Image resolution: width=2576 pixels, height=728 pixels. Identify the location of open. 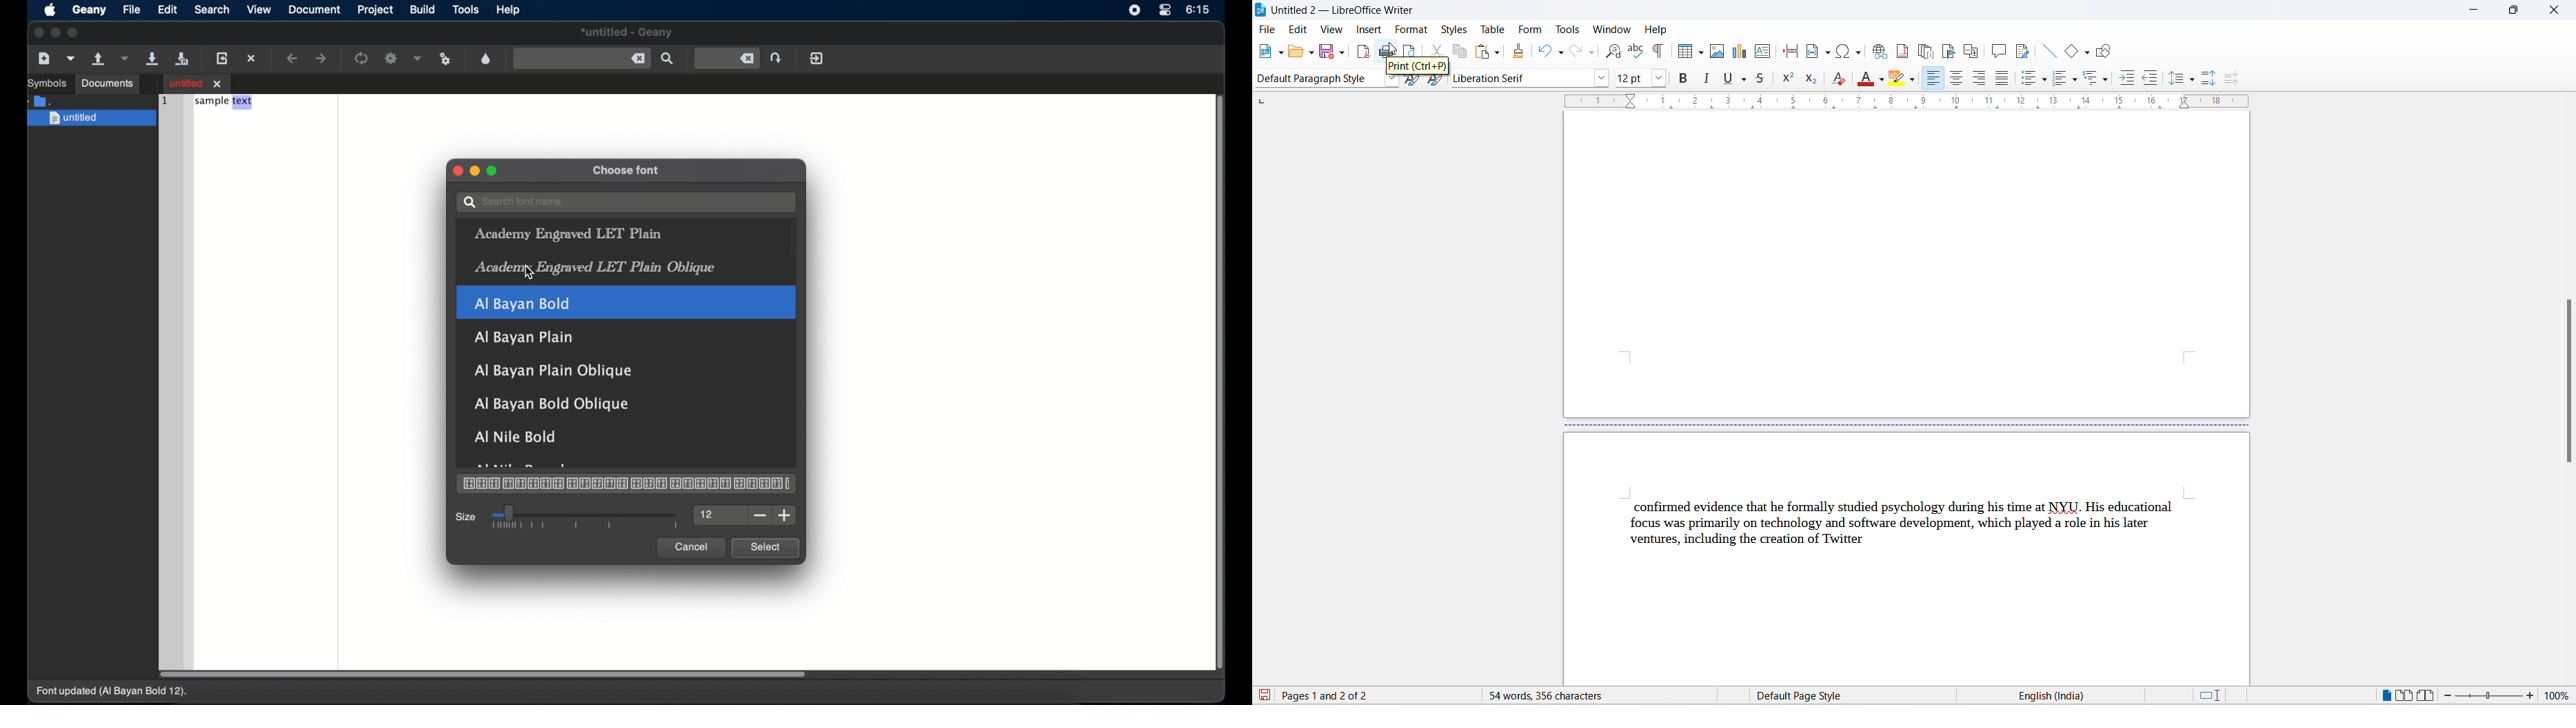
(1300, 52).